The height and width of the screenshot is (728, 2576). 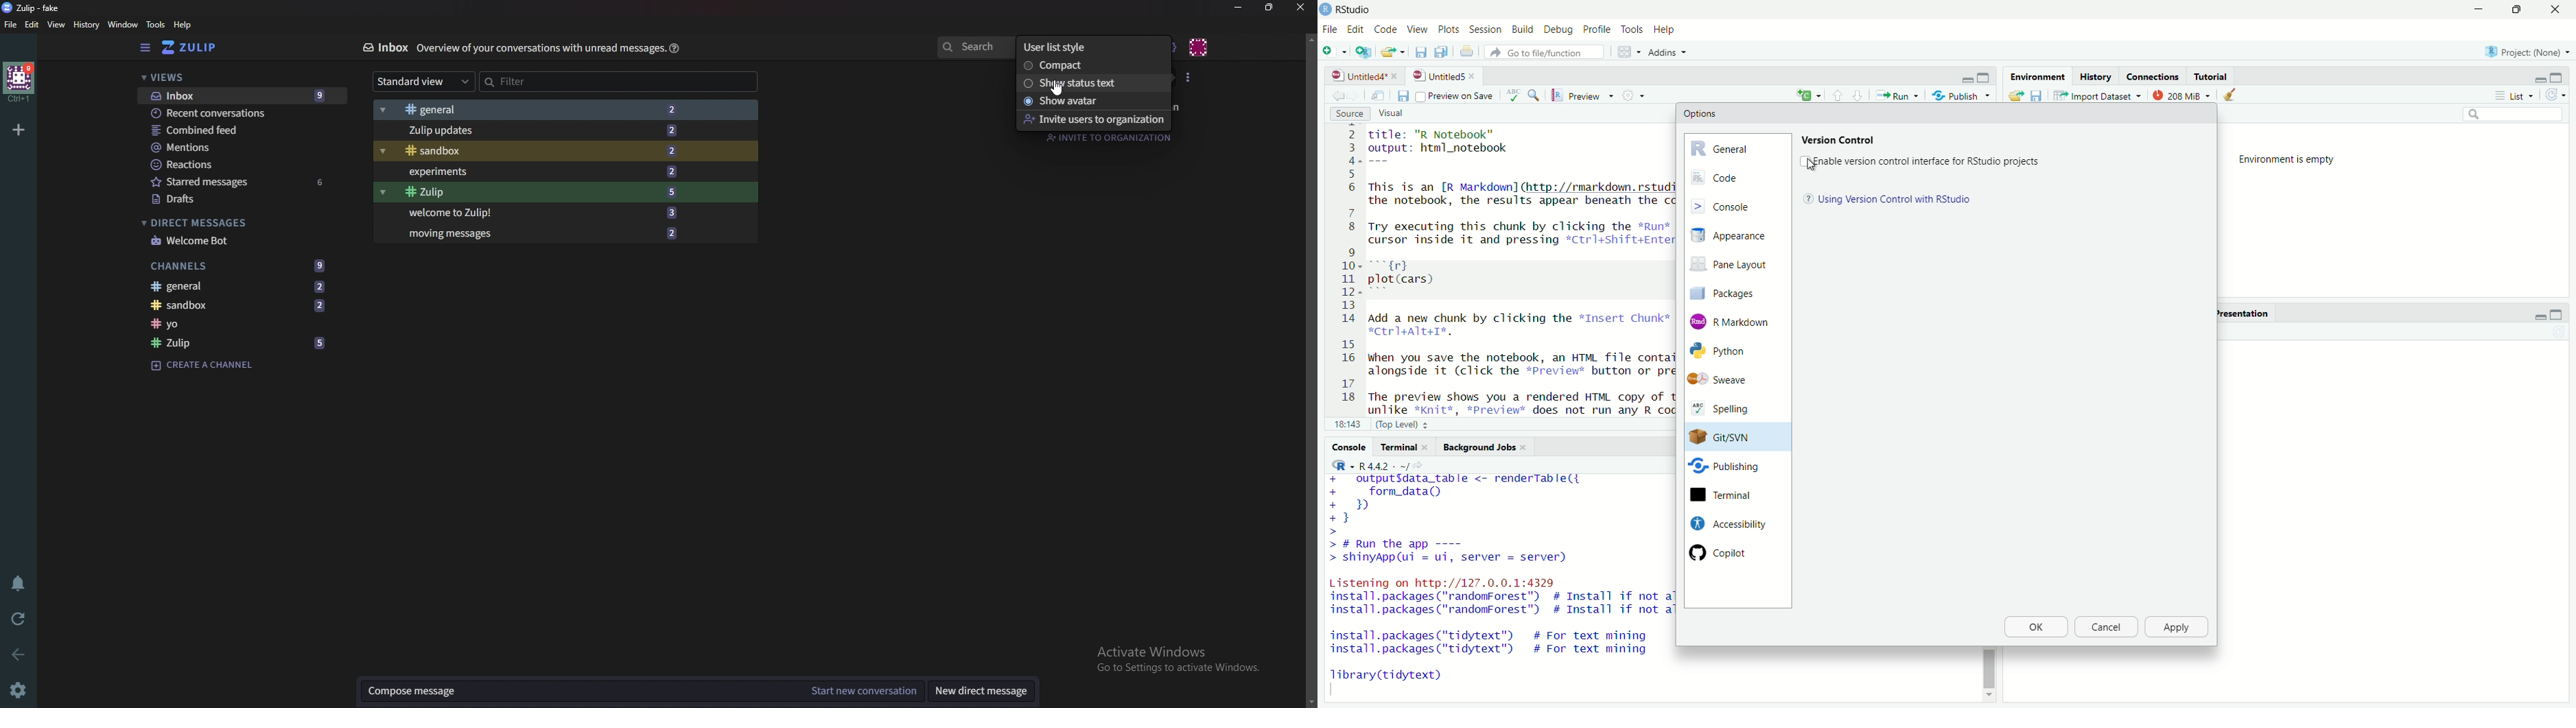 What do you see at coordinates (1302, 9) in the screenshot?
I see `Close` at bounding box center [1302, 9].